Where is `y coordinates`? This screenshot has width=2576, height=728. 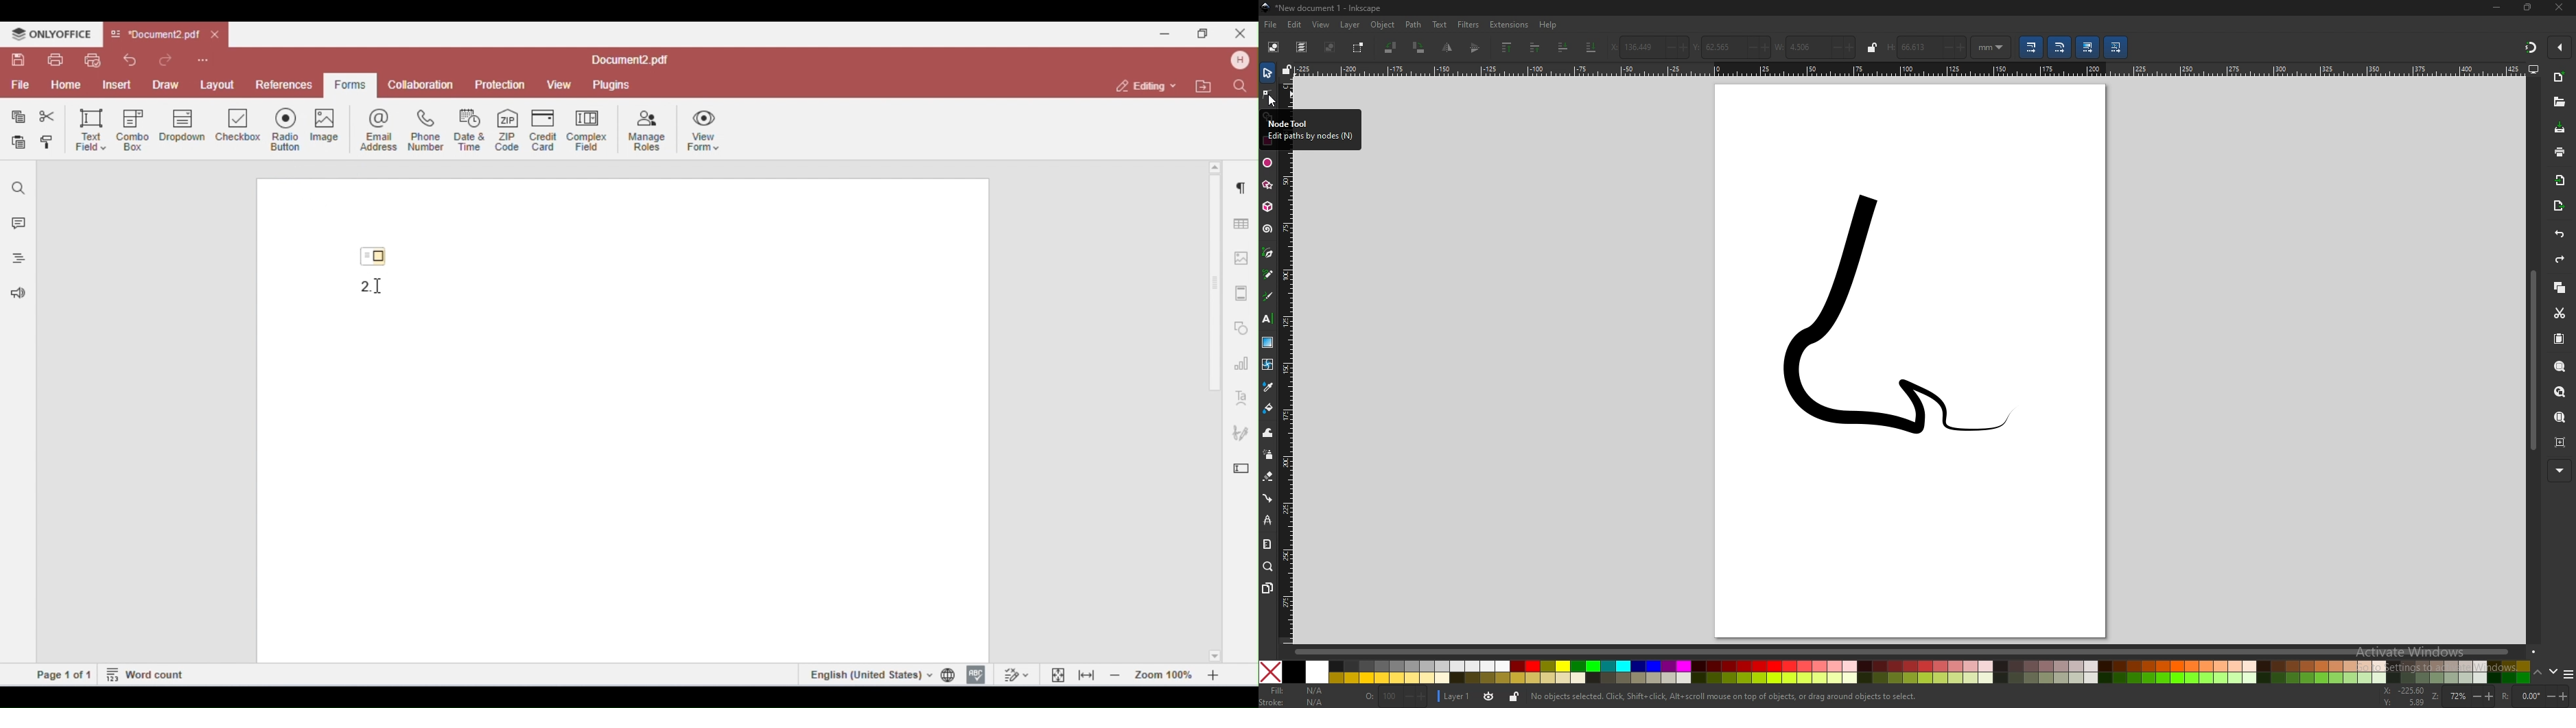 y coordinates is located at coordinates (1731, 47).